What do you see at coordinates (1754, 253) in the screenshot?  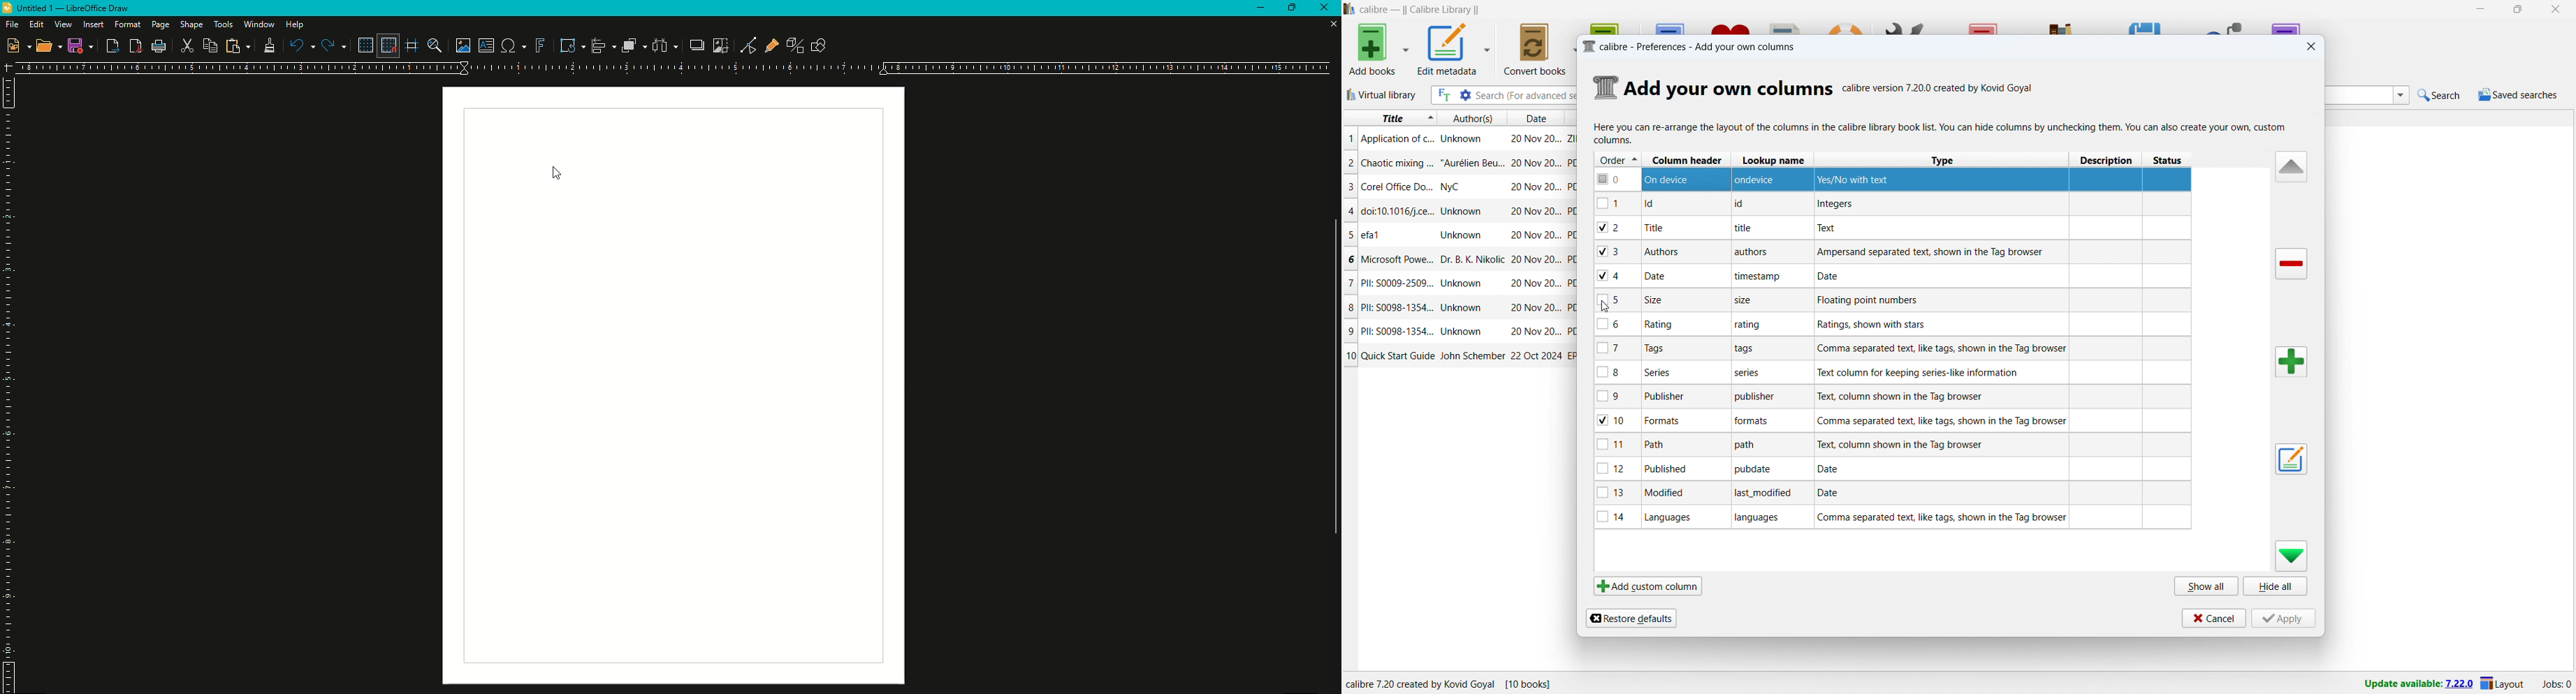 I see `authors` at bounding box center [1754, 253].